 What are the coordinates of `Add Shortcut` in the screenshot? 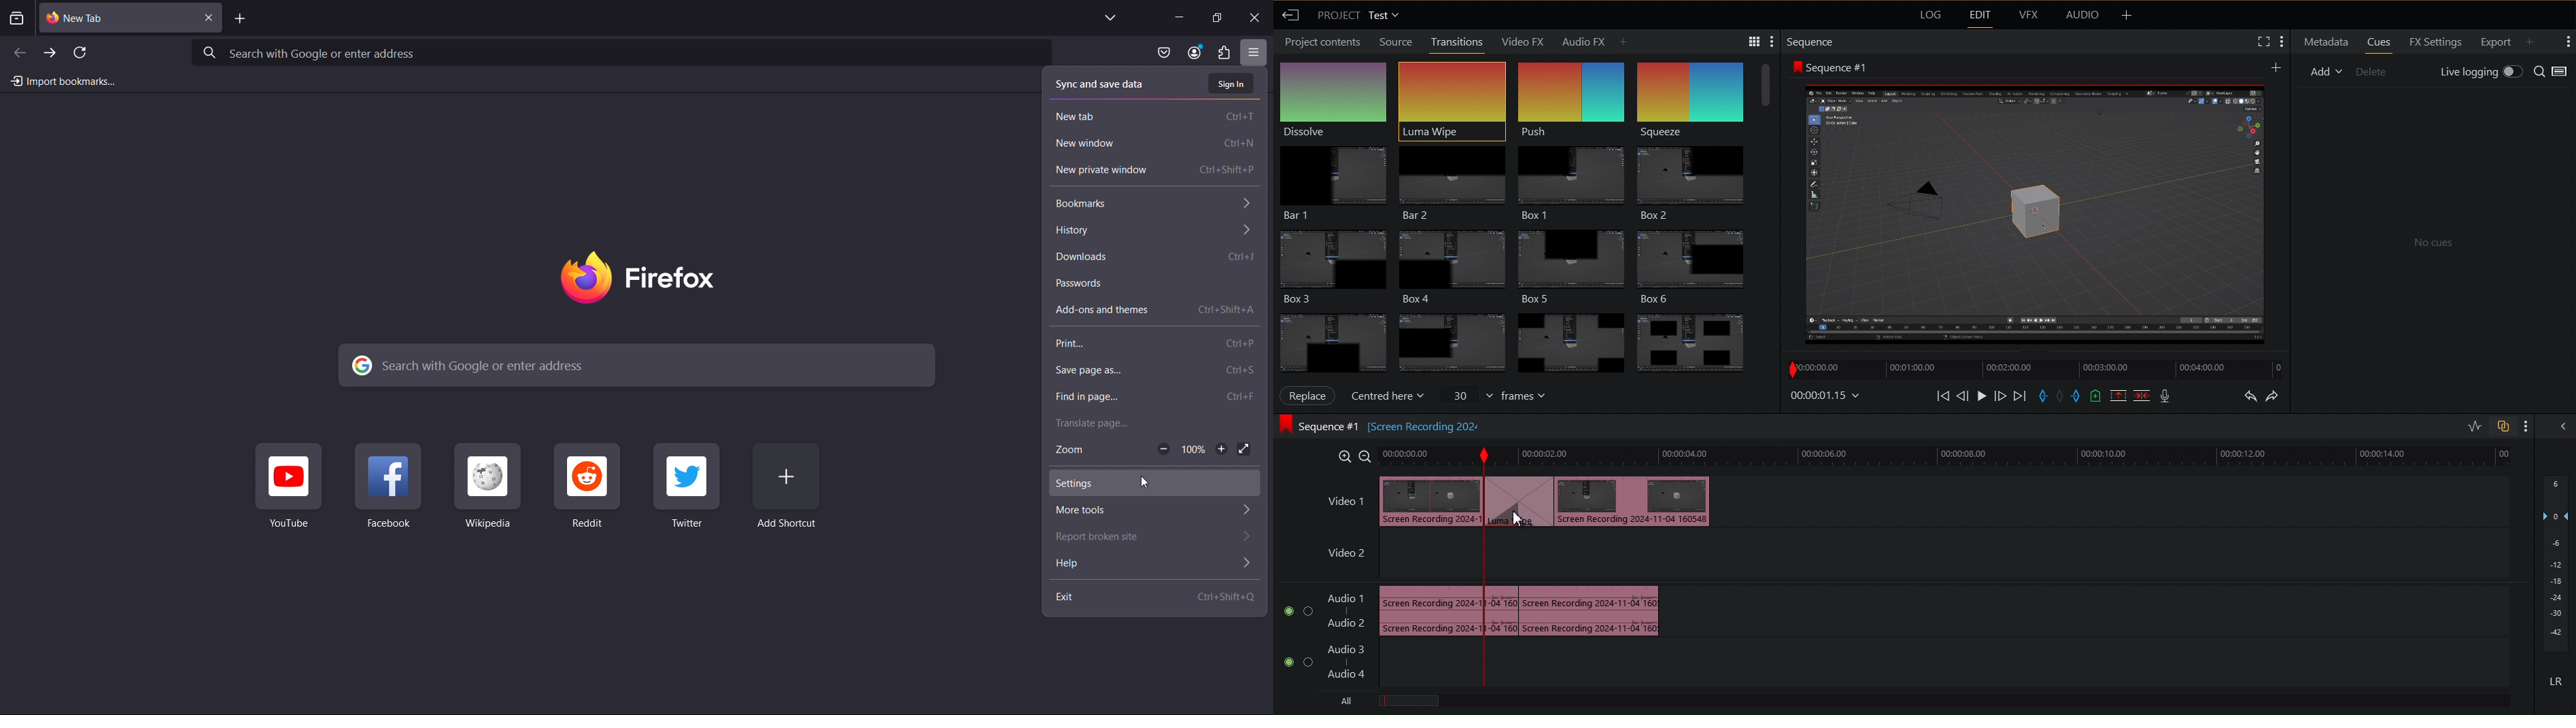 It's located at (794, 486).